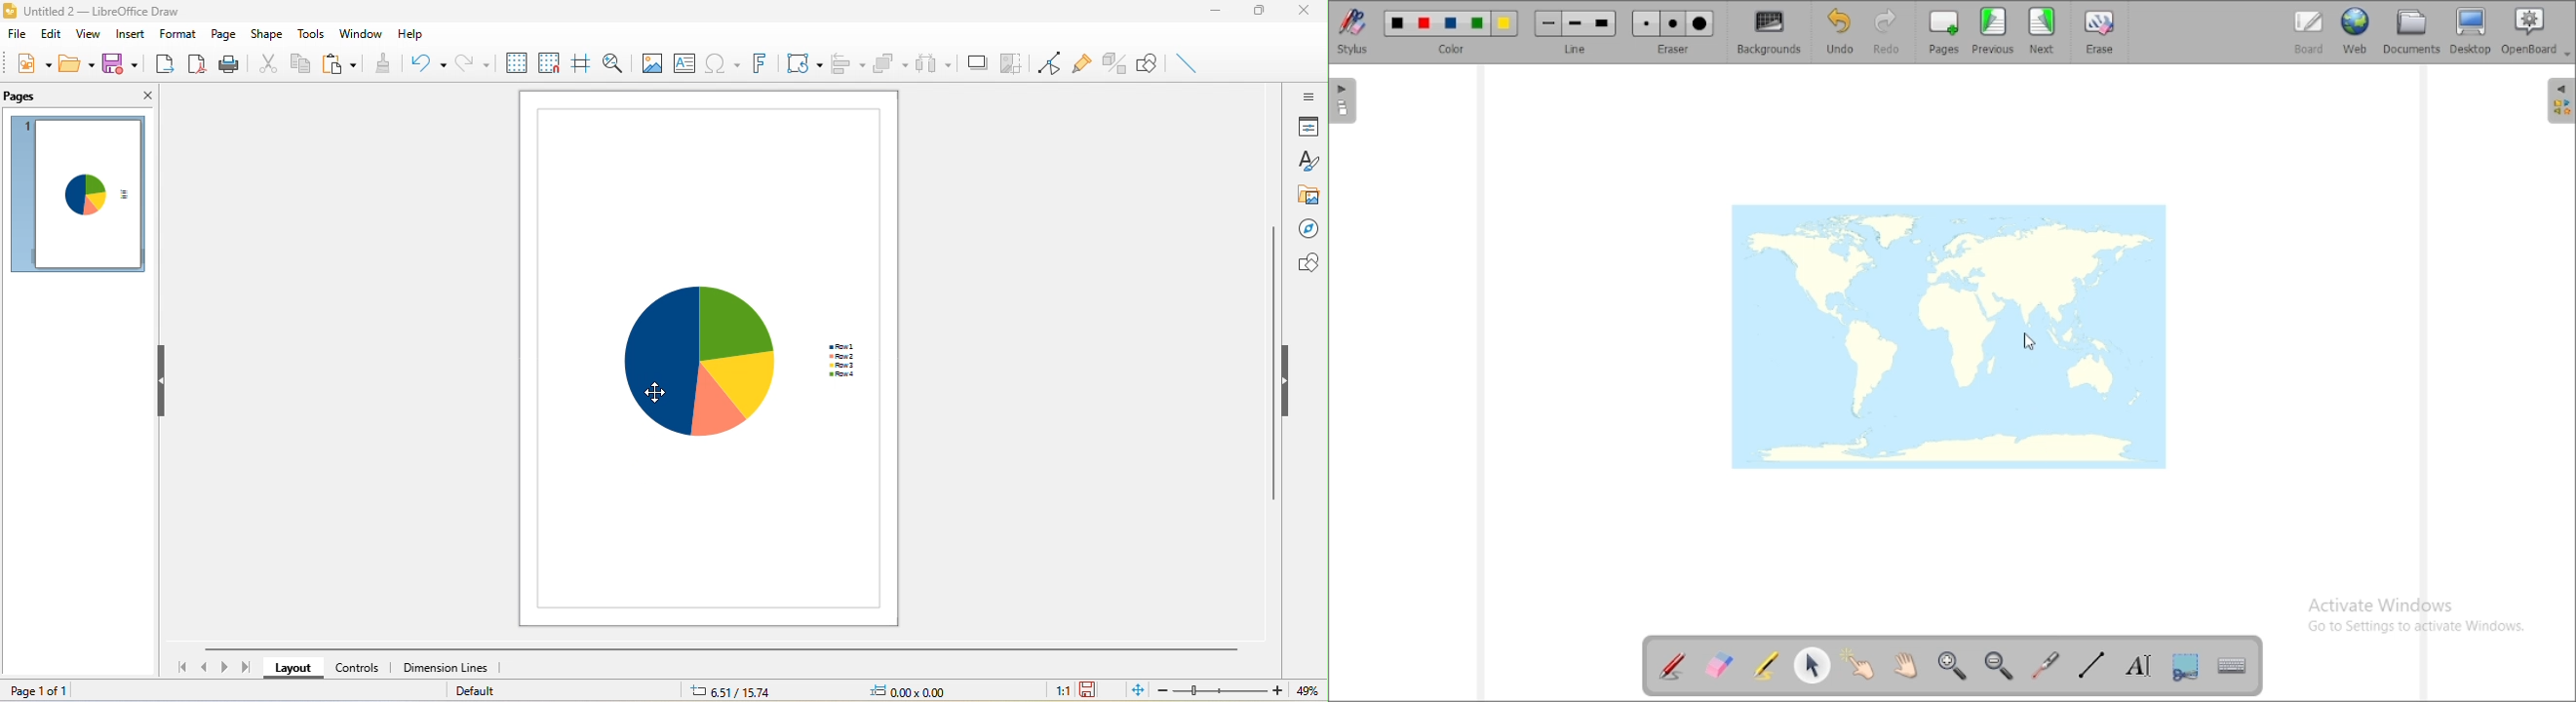 Image resolution: width=2576 pixels, height=728 pixels. What do you see at coordinates (1115, 62) in the screenshot?
I see `toggle extrusions` at bounding box center [1115, 62].